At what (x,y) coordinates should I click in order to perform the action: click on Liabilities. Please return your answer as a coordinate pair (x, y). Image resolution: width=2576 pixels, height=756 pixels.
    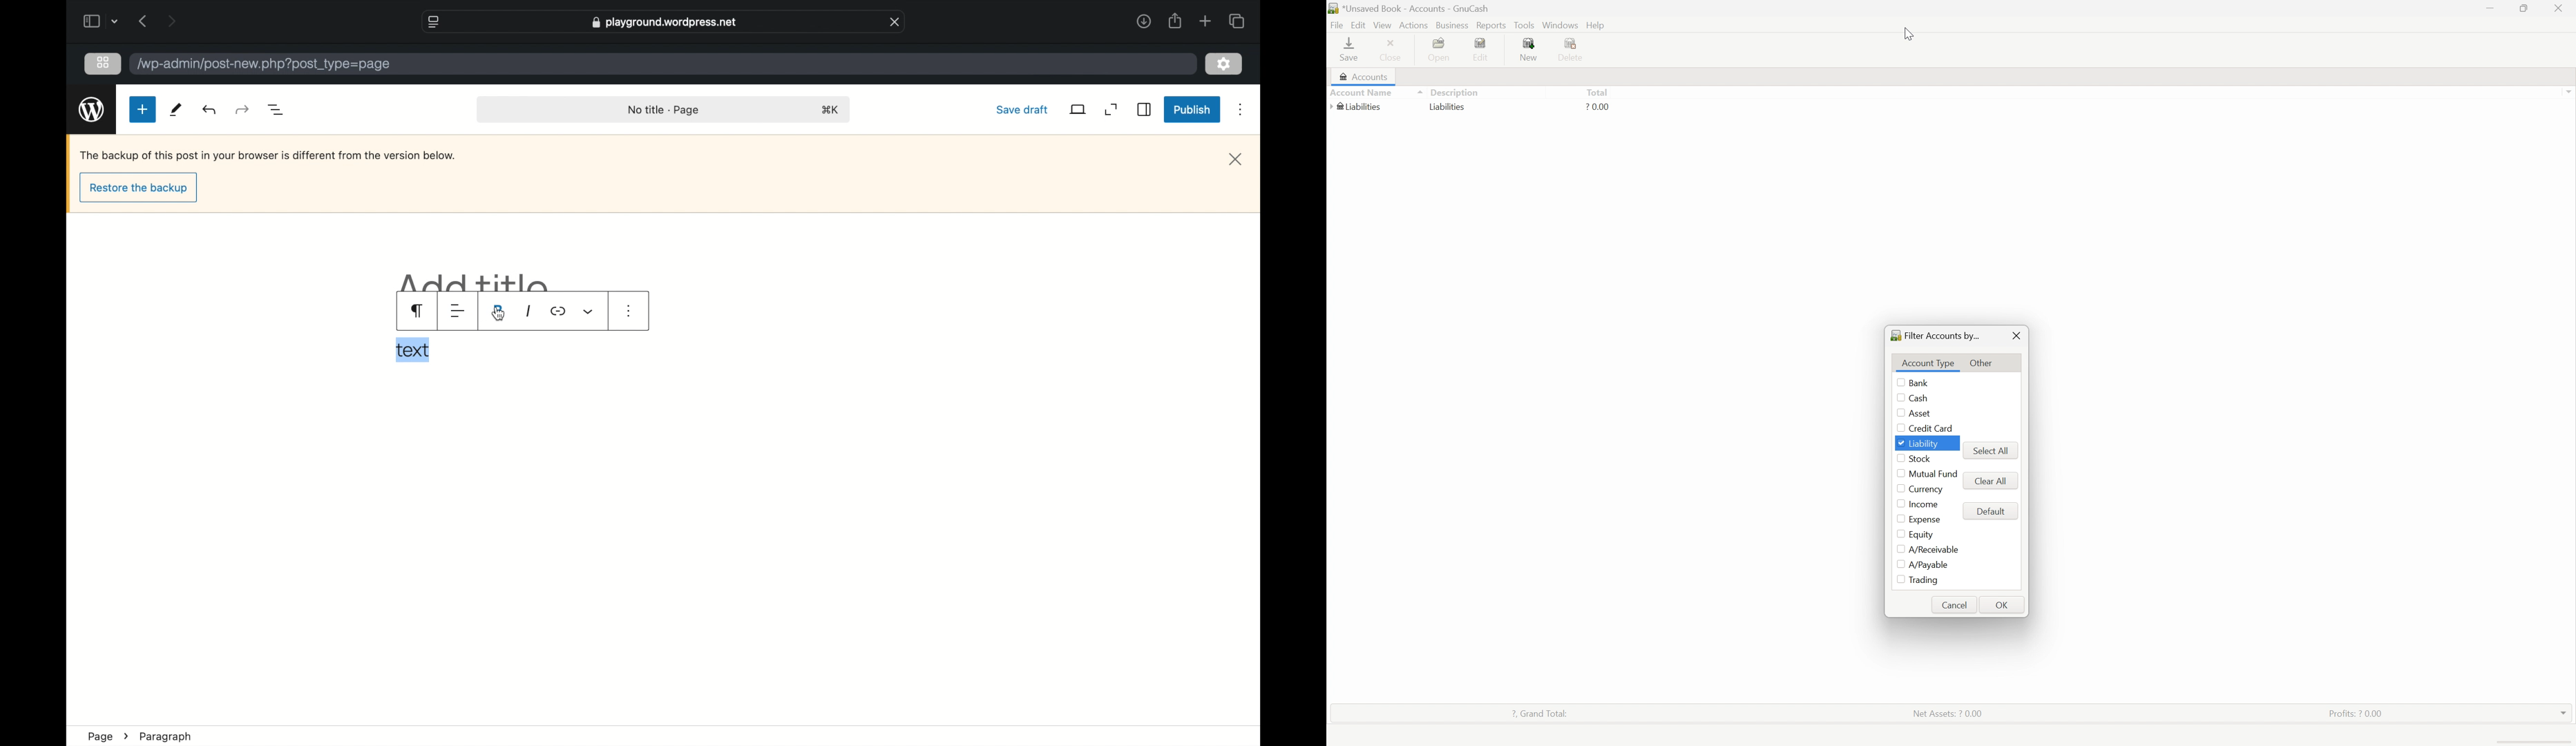
    Looking at the image, I should click on (1448, 107).